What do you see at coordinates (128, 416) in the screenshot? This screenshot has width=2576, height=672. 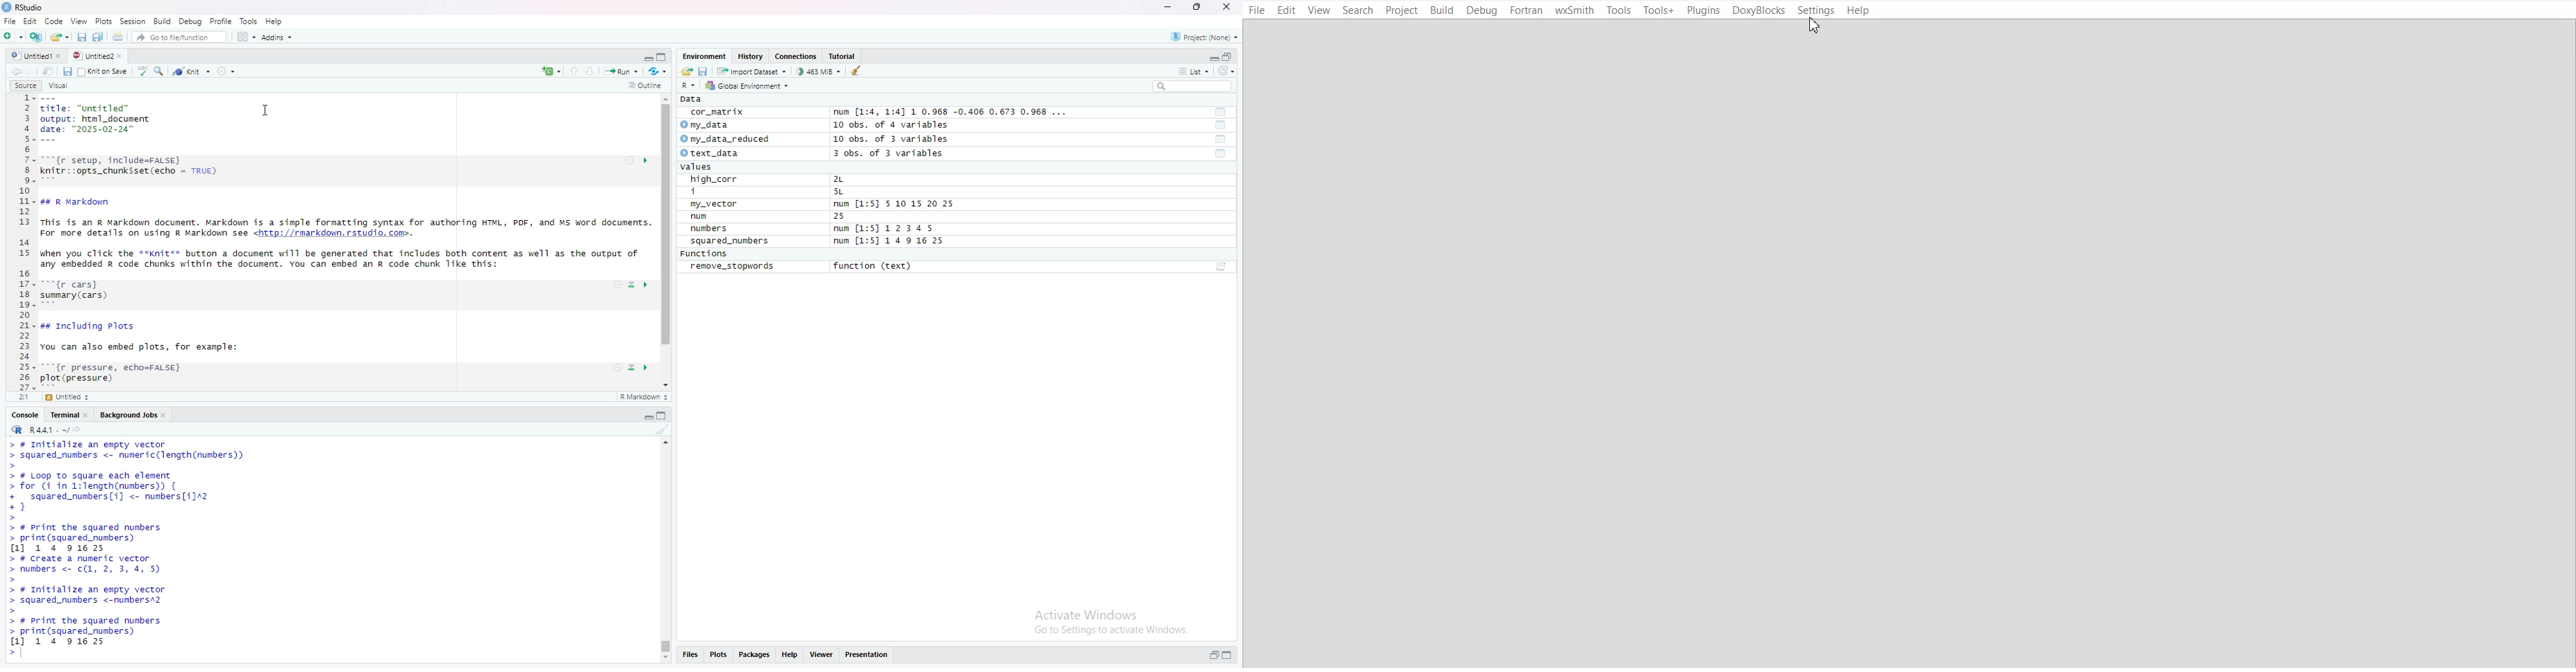 I see `Background job` at bounding box center [128, 416].